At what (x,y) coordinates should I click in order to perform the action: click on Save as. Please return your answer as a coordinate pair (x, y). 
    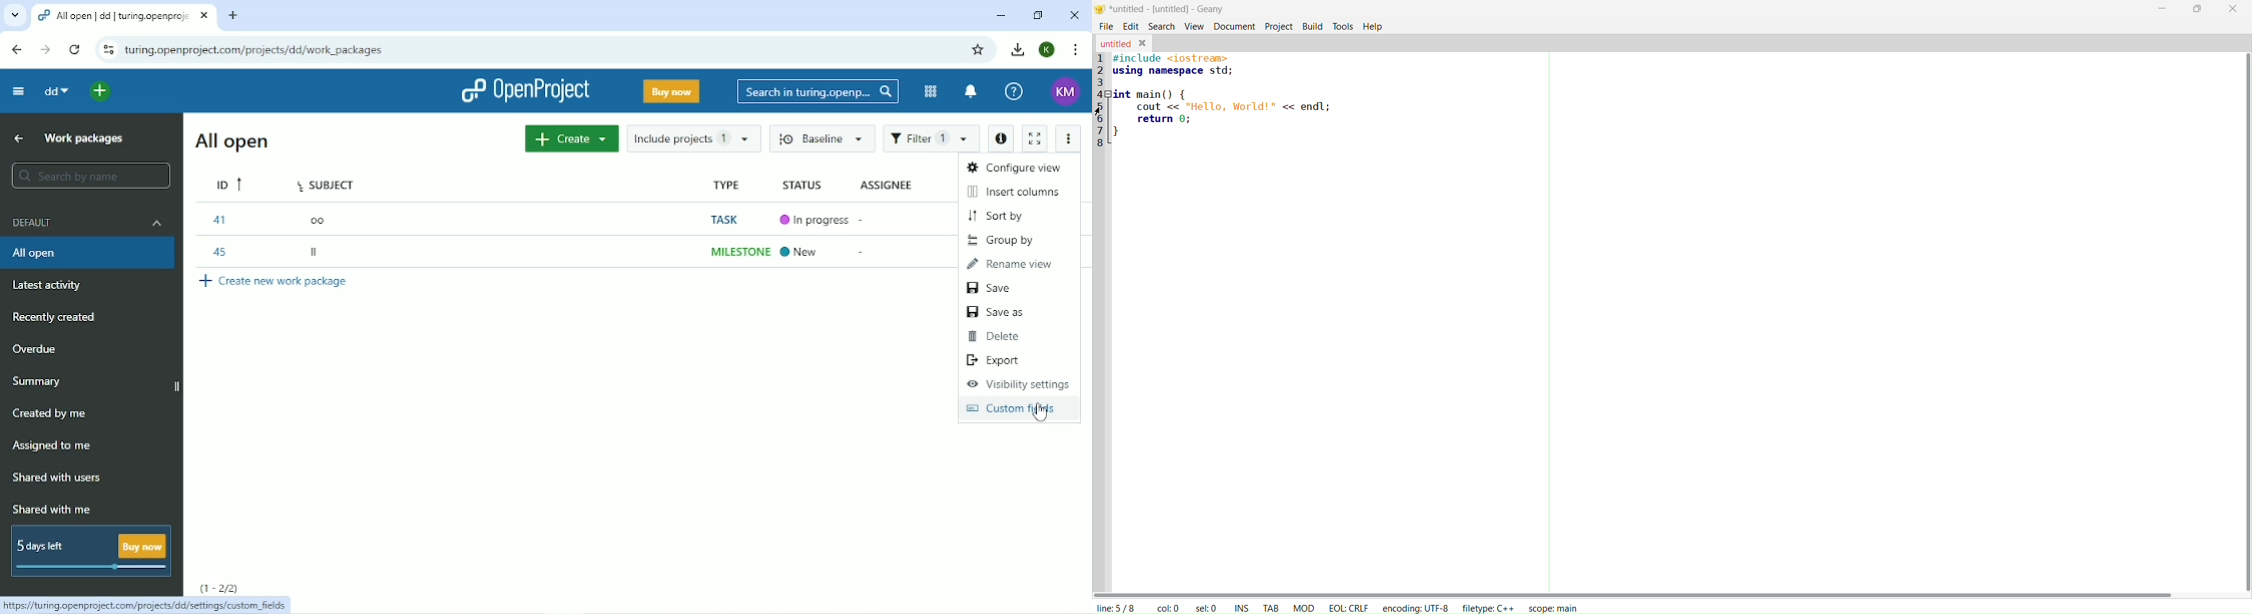
    Looking at the image, I should click on (996, 312).